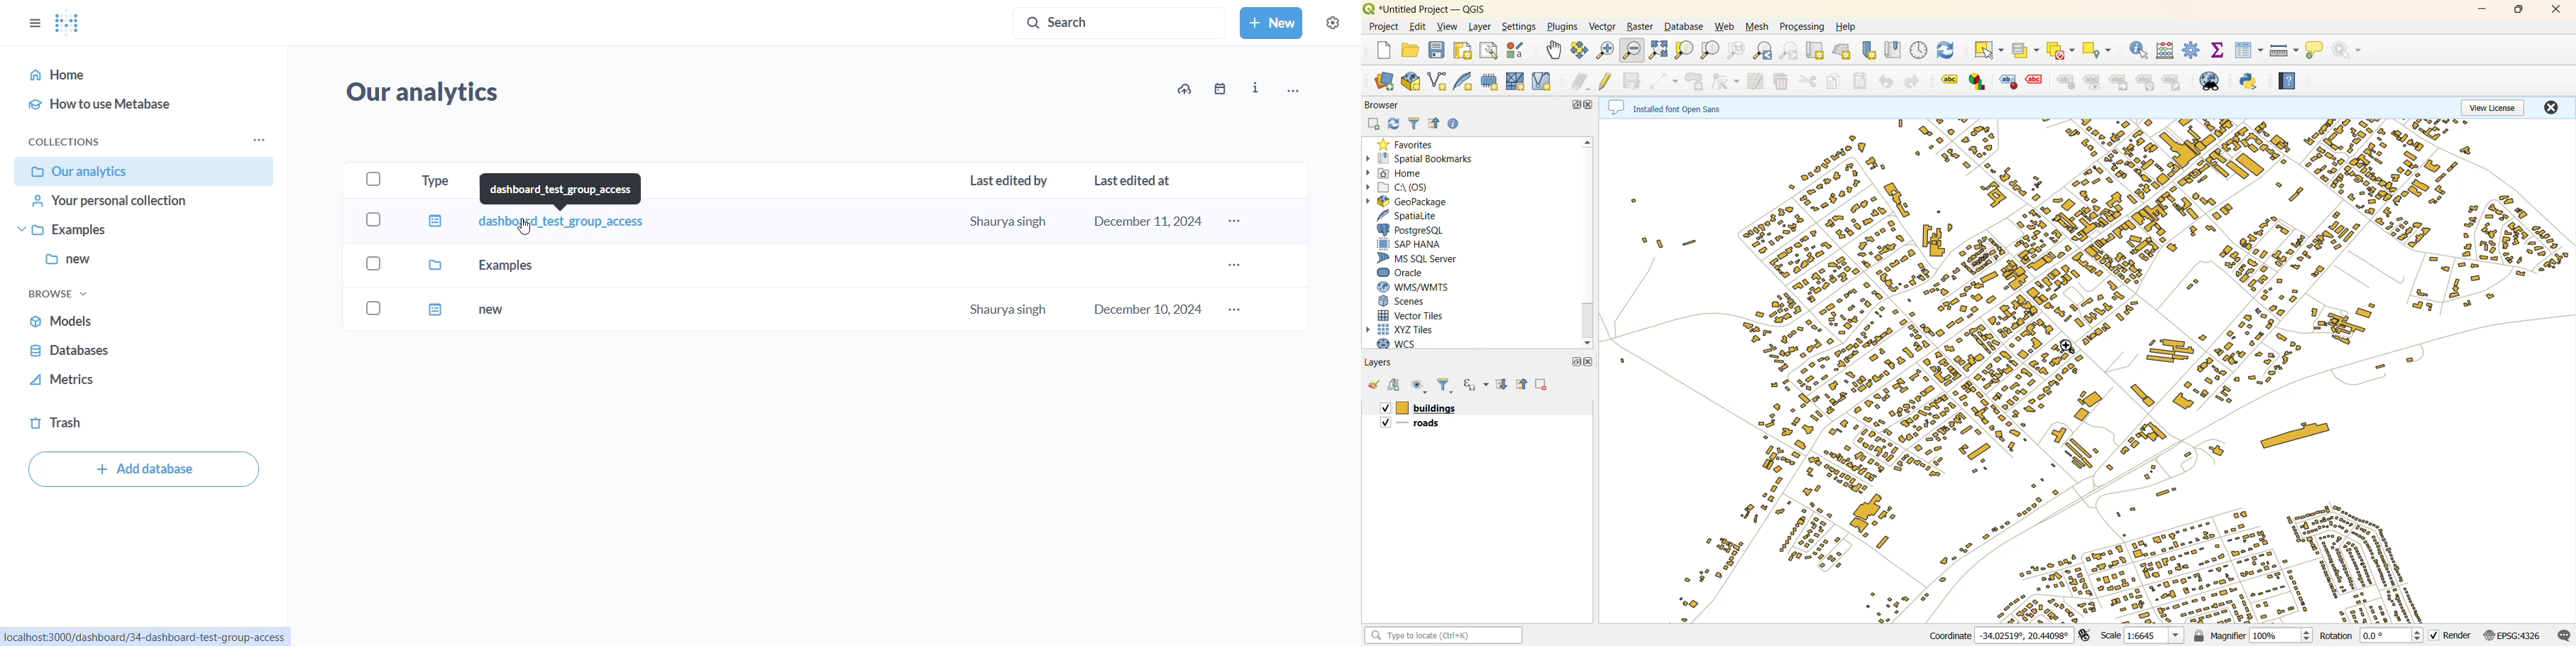 Image resolution: width=2576 pixels, height=672 pixels. I want to click on crs, so click(2515, 636).